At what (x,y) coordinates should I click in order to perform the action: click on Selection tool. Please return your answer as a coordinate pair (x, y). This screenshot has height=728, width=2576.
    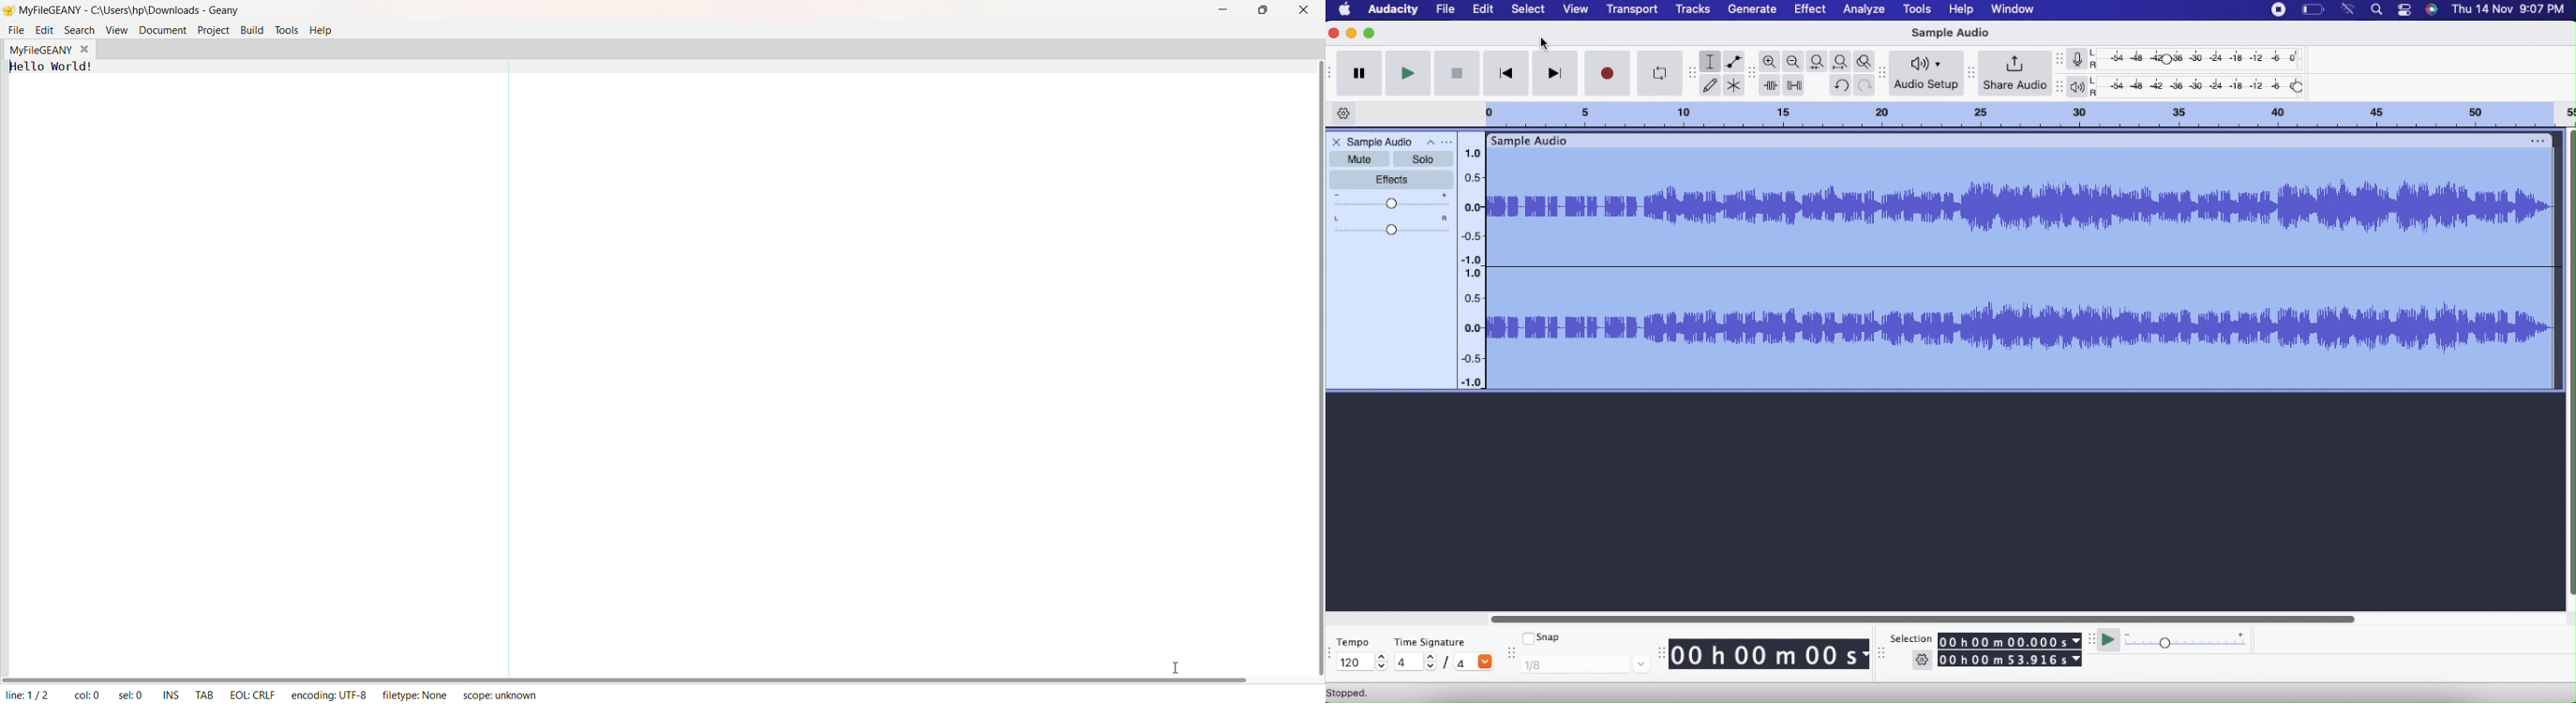
    Looking at the image, I should click on (1712, 60).